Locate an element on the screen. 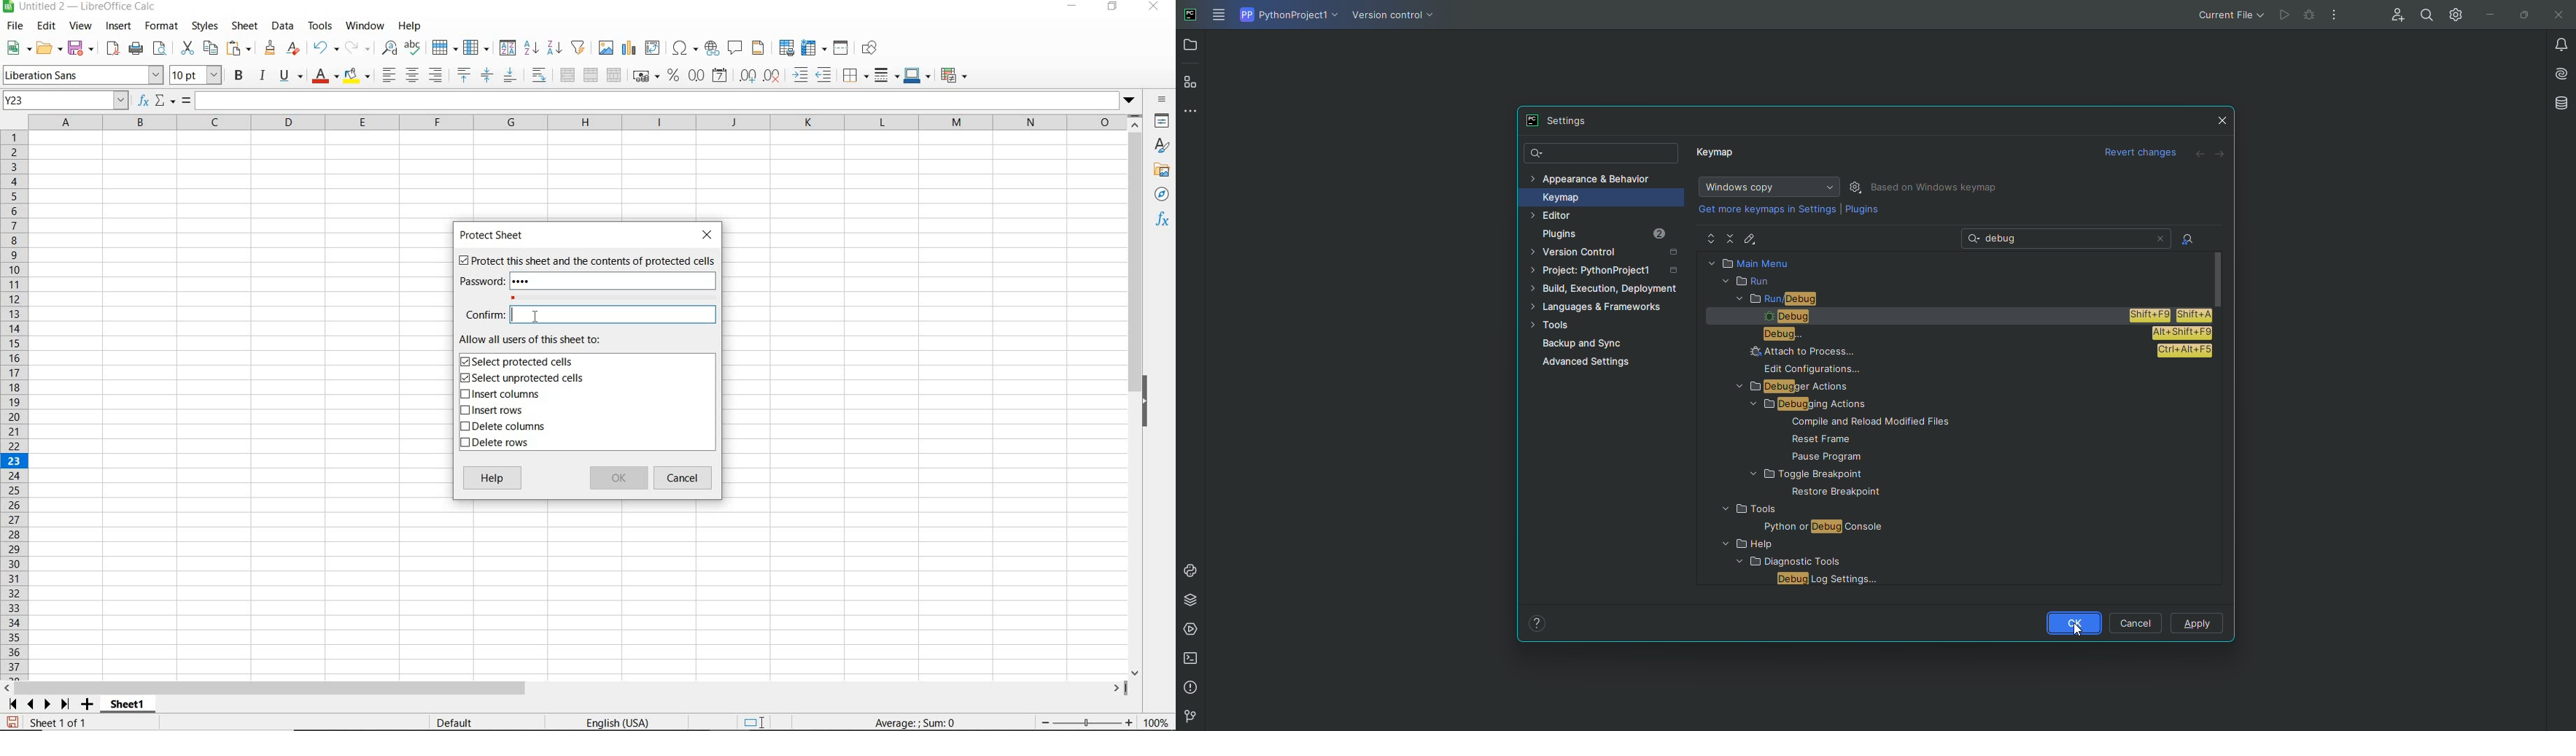 This screenshot has width=2576, height=756. VIEW is located at coordinates (81, 26).